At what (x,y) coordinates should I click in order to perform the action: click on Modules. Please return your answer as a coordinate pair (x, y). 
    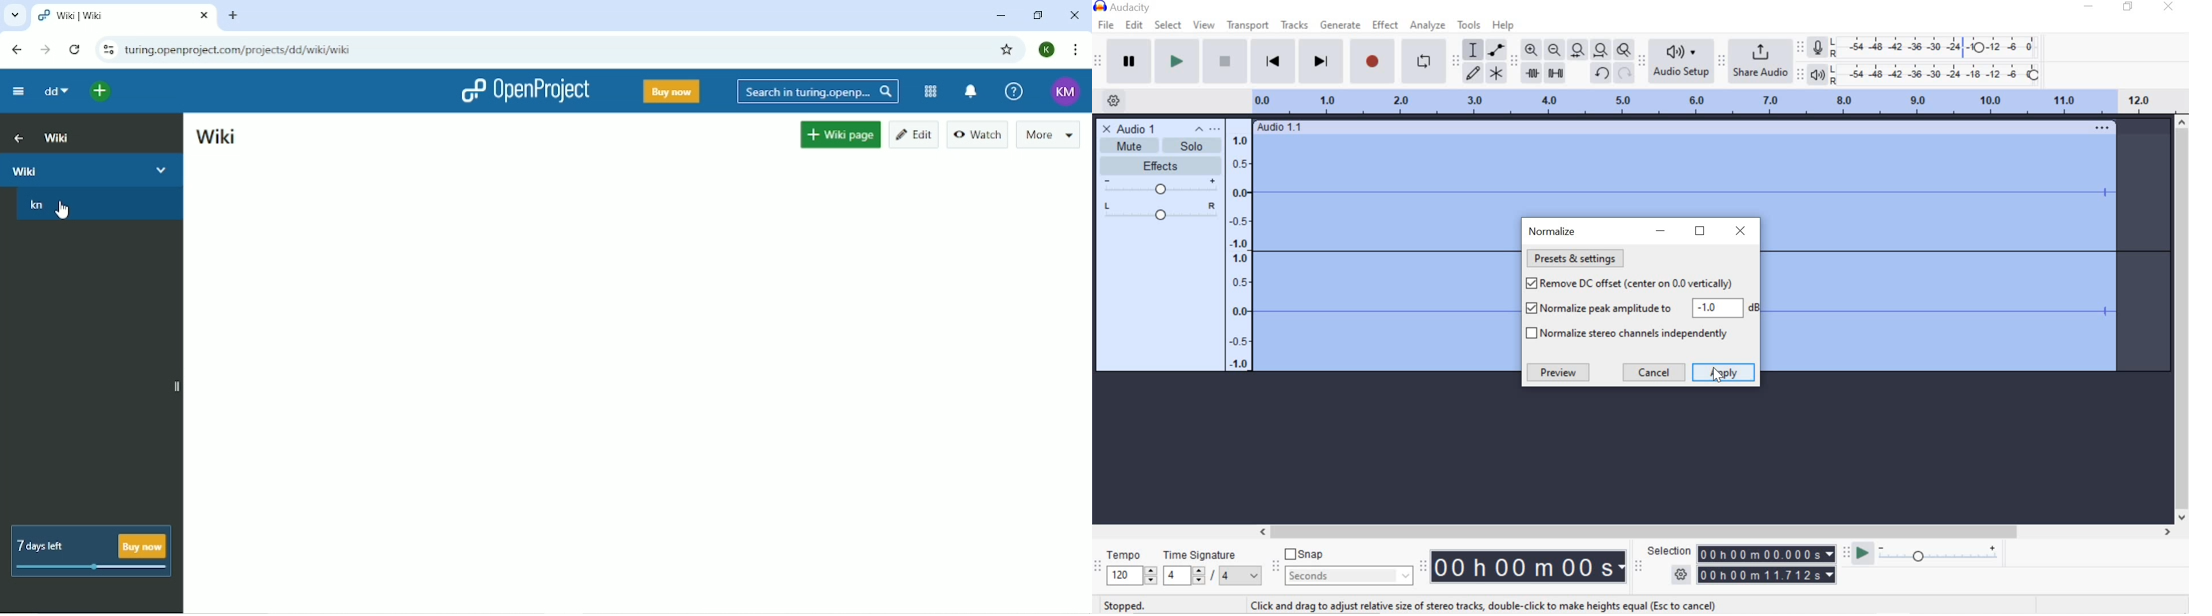
    Looking at the image, I should click on (930, 91).